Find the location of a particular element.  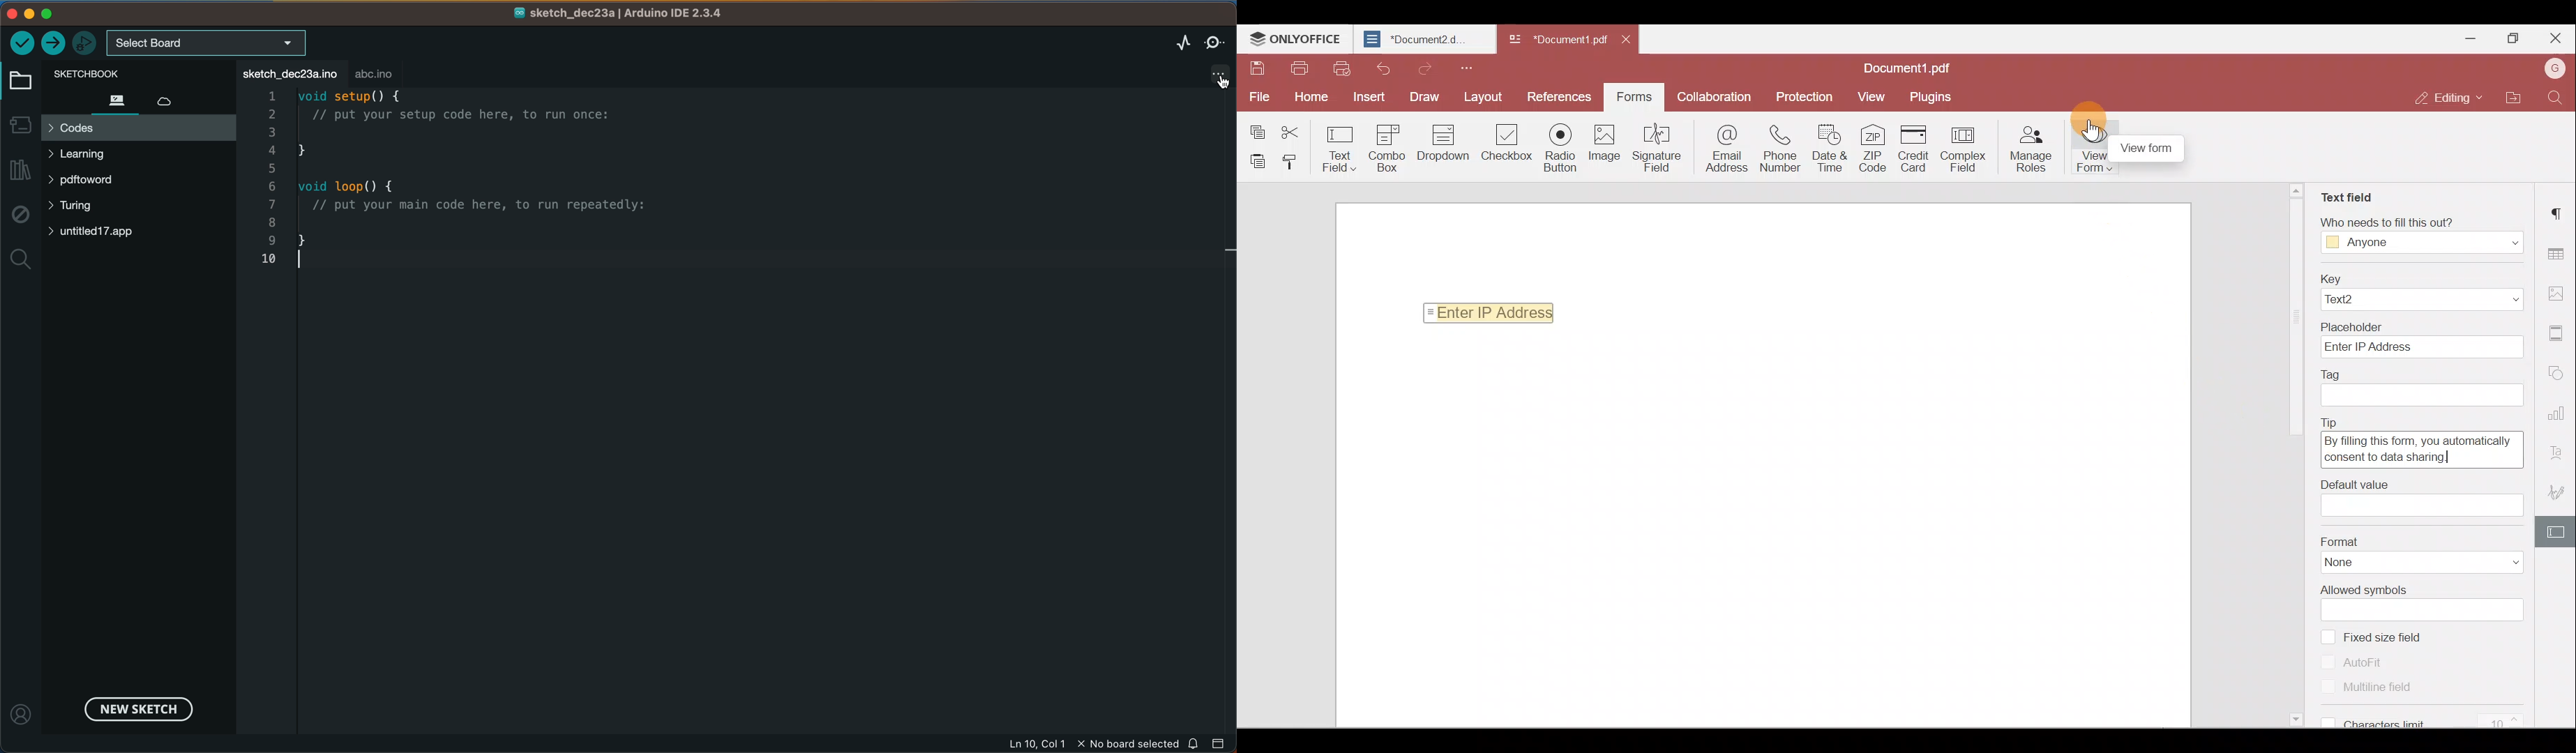

sketch book is located at coordinates (92, 74).